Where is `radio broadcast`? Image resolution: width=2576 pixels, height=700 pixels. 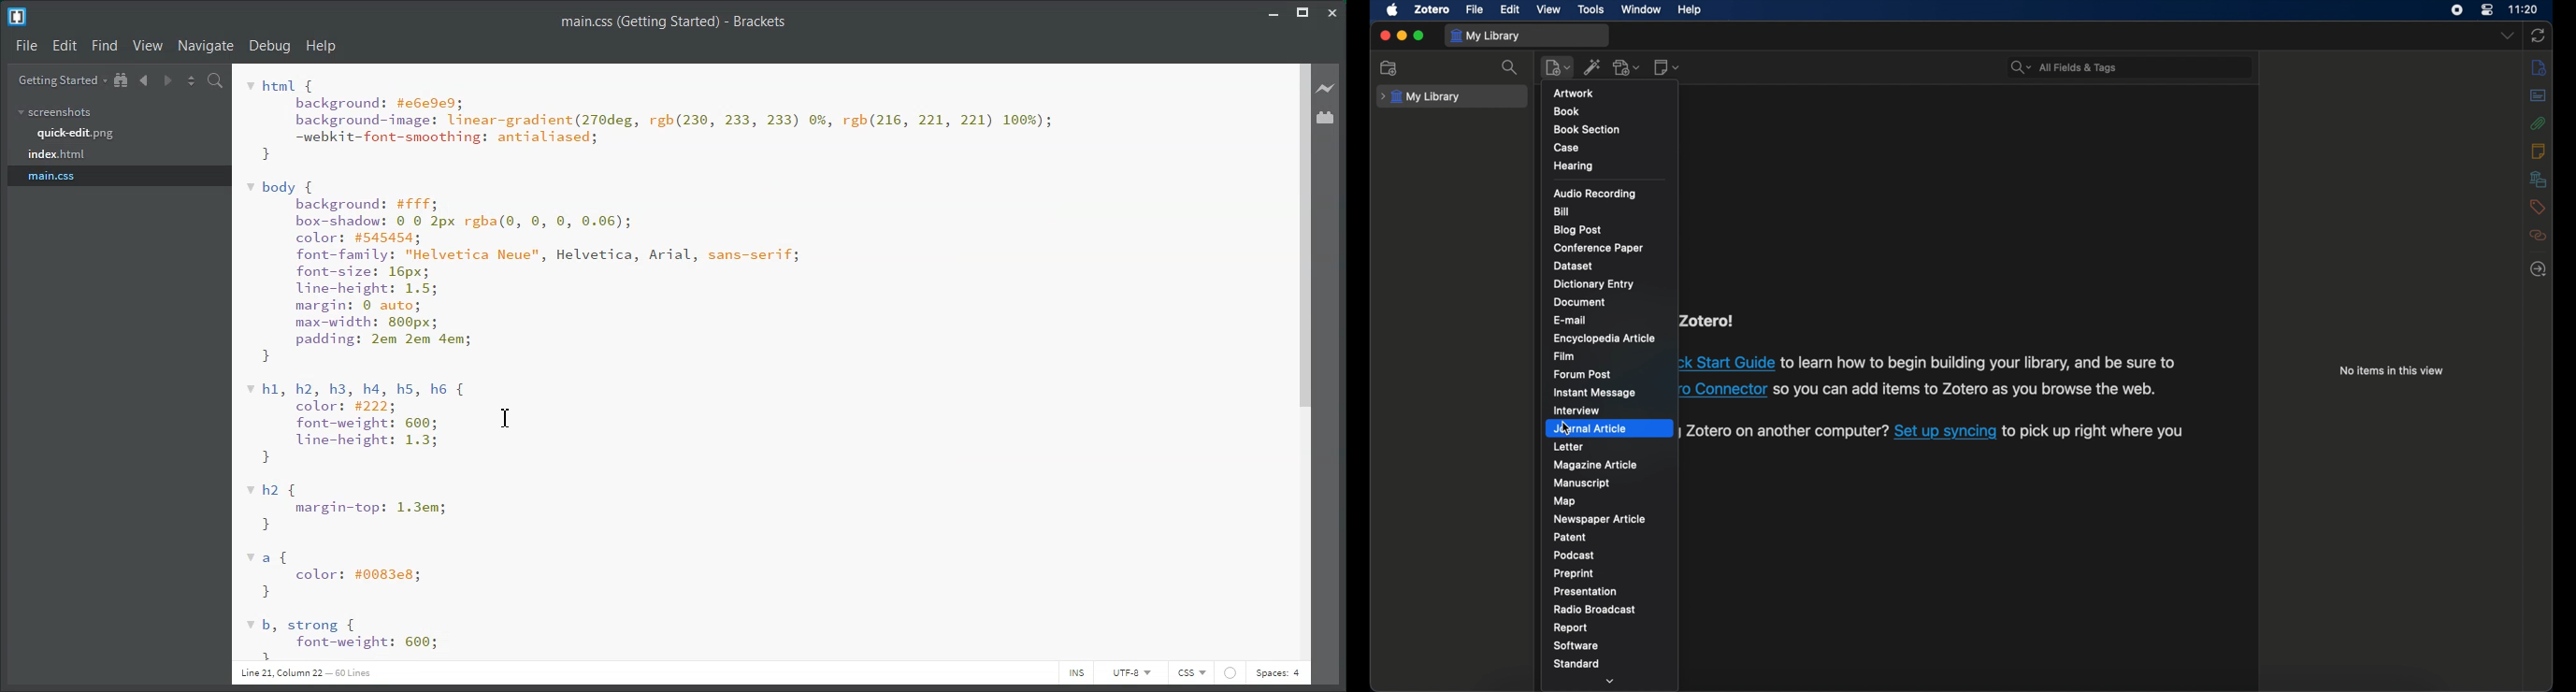
radio broadcast is located at coordinates (1595, 609).